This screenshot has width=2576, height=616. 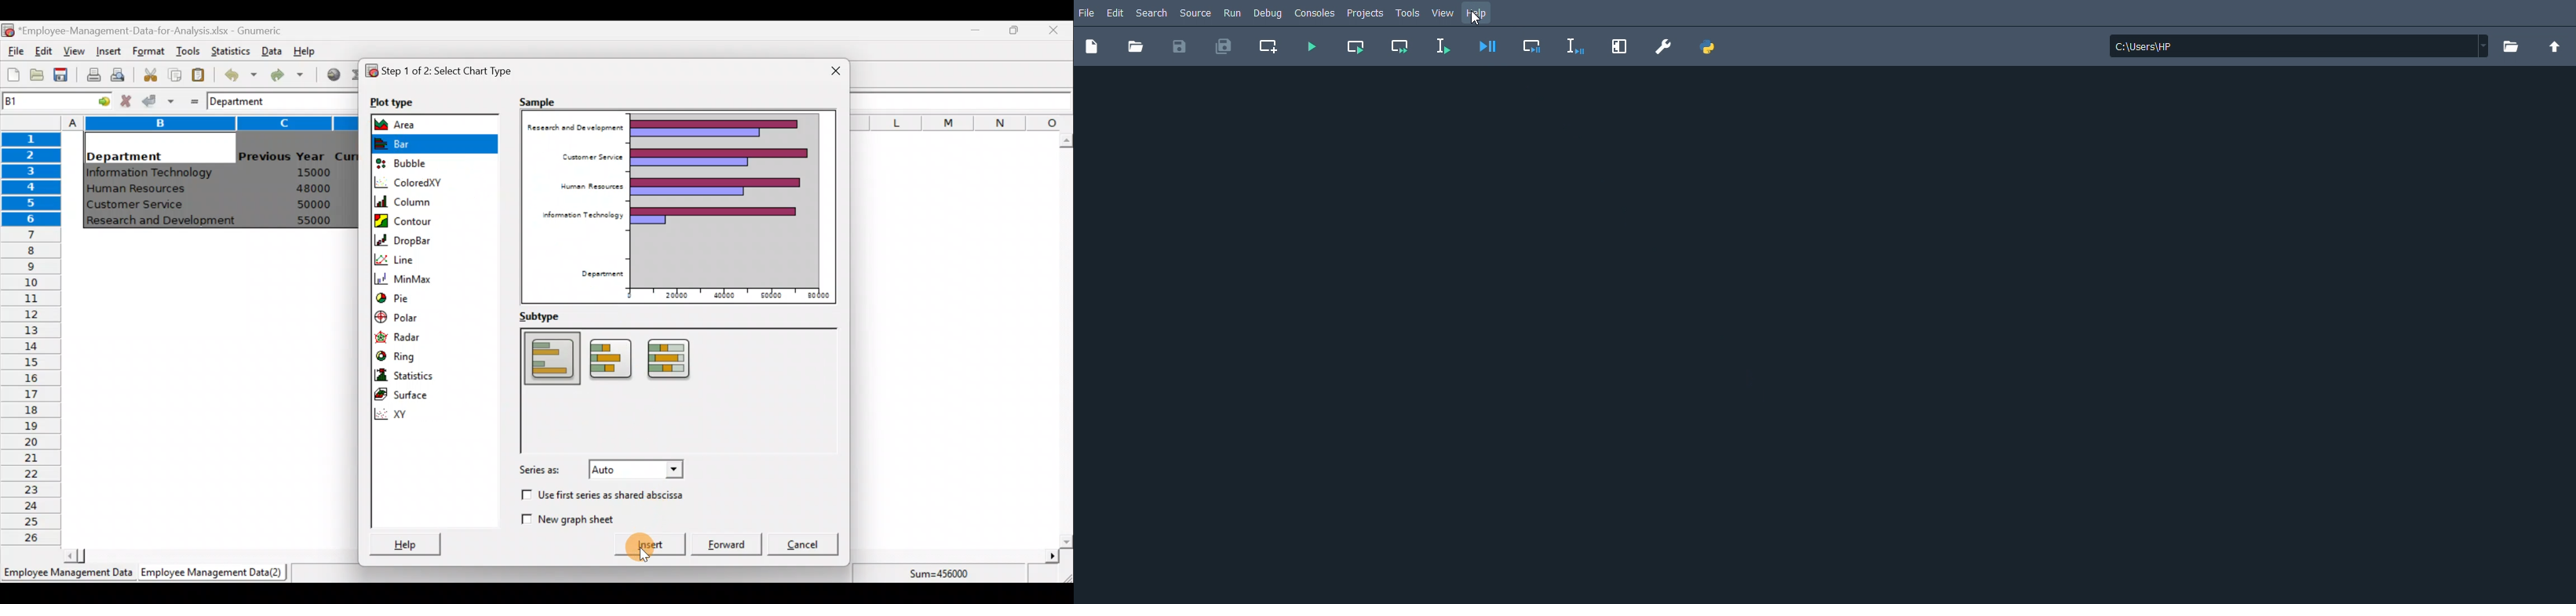 I want to click on Research and Development, so click(x=577, y=130).